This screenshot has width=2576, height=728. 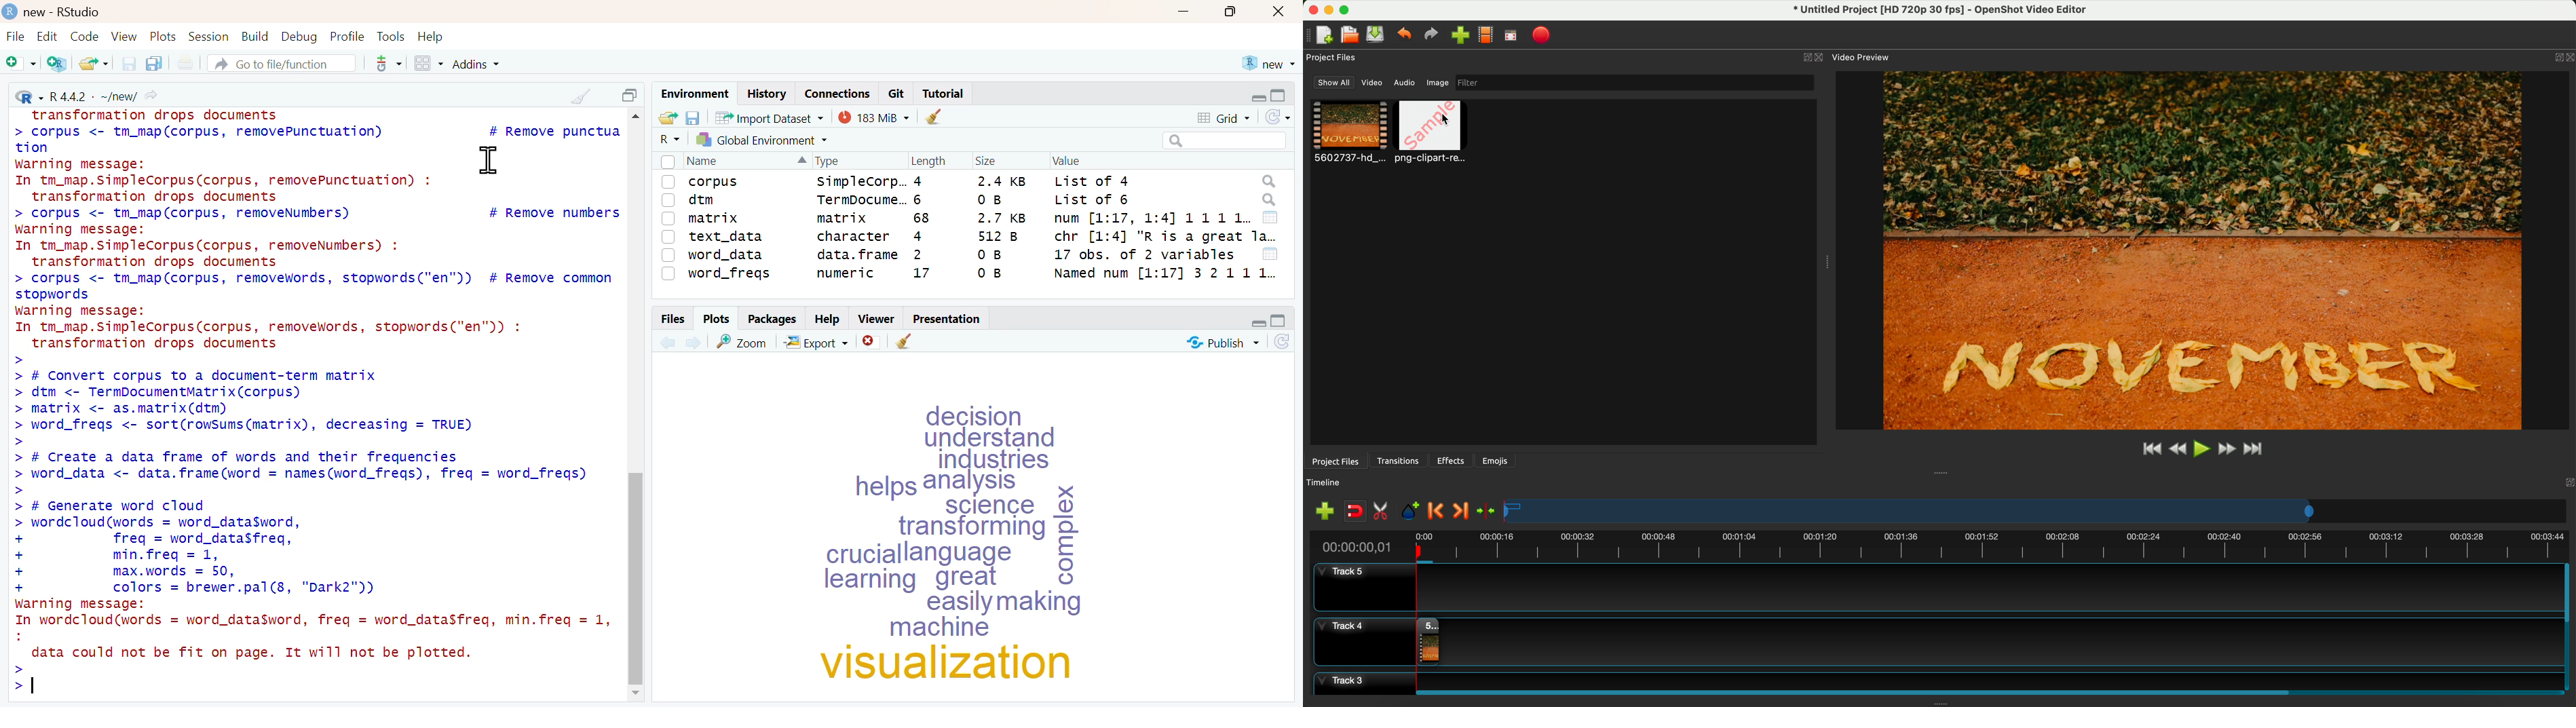 What do you see at coordinates (130, 63) in the screenshot?
I see `Save the current document` at bounding box center [130, 63].